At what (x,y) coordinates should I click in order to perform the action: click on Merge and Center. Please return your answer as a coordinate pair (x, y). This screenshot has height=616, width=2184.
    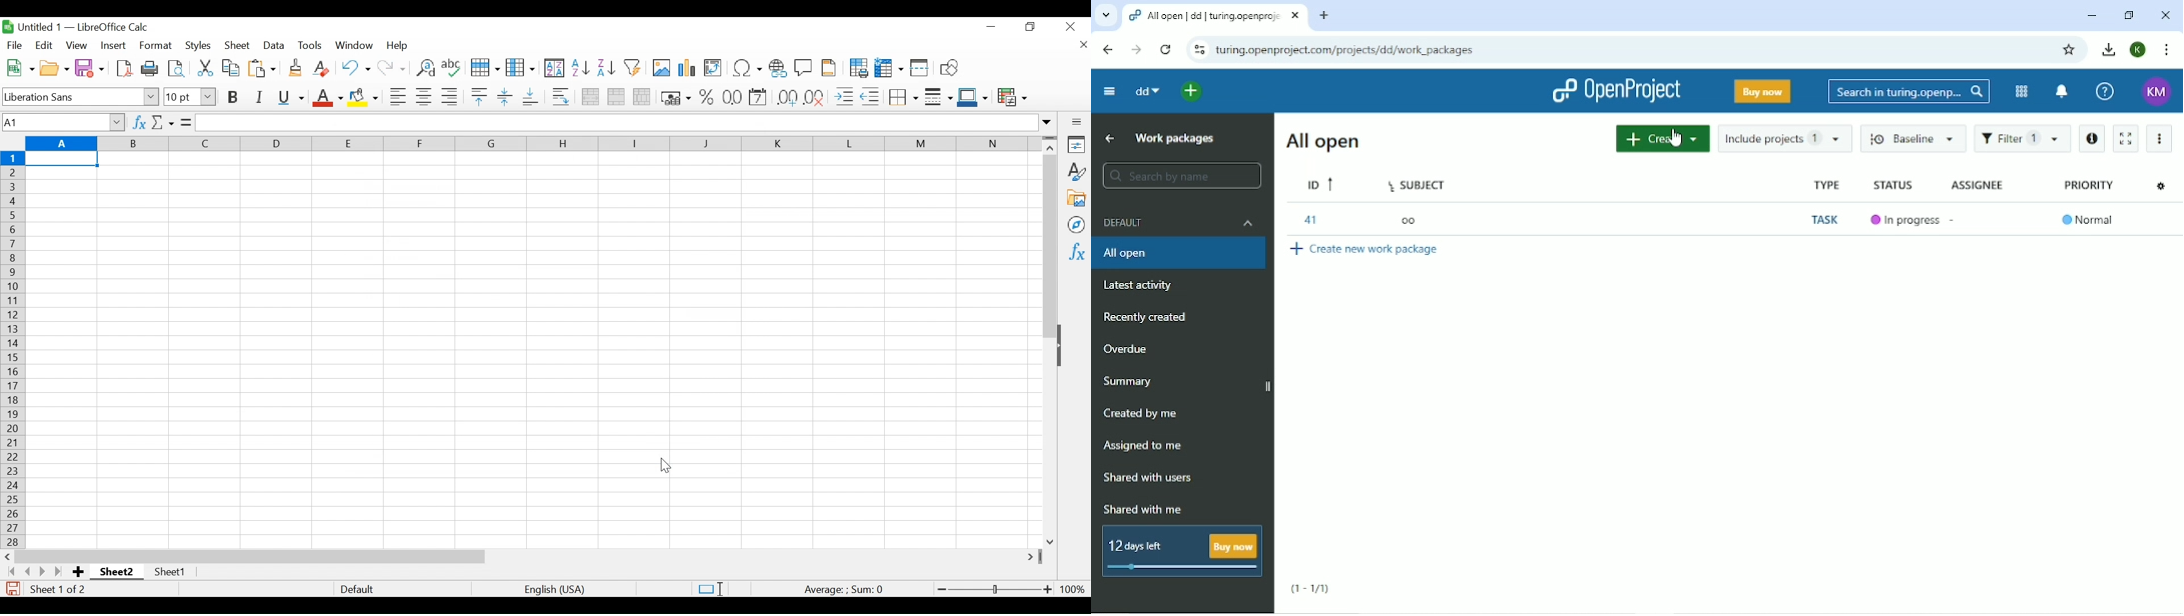
    Looking at the image, I should click on (589, 97).